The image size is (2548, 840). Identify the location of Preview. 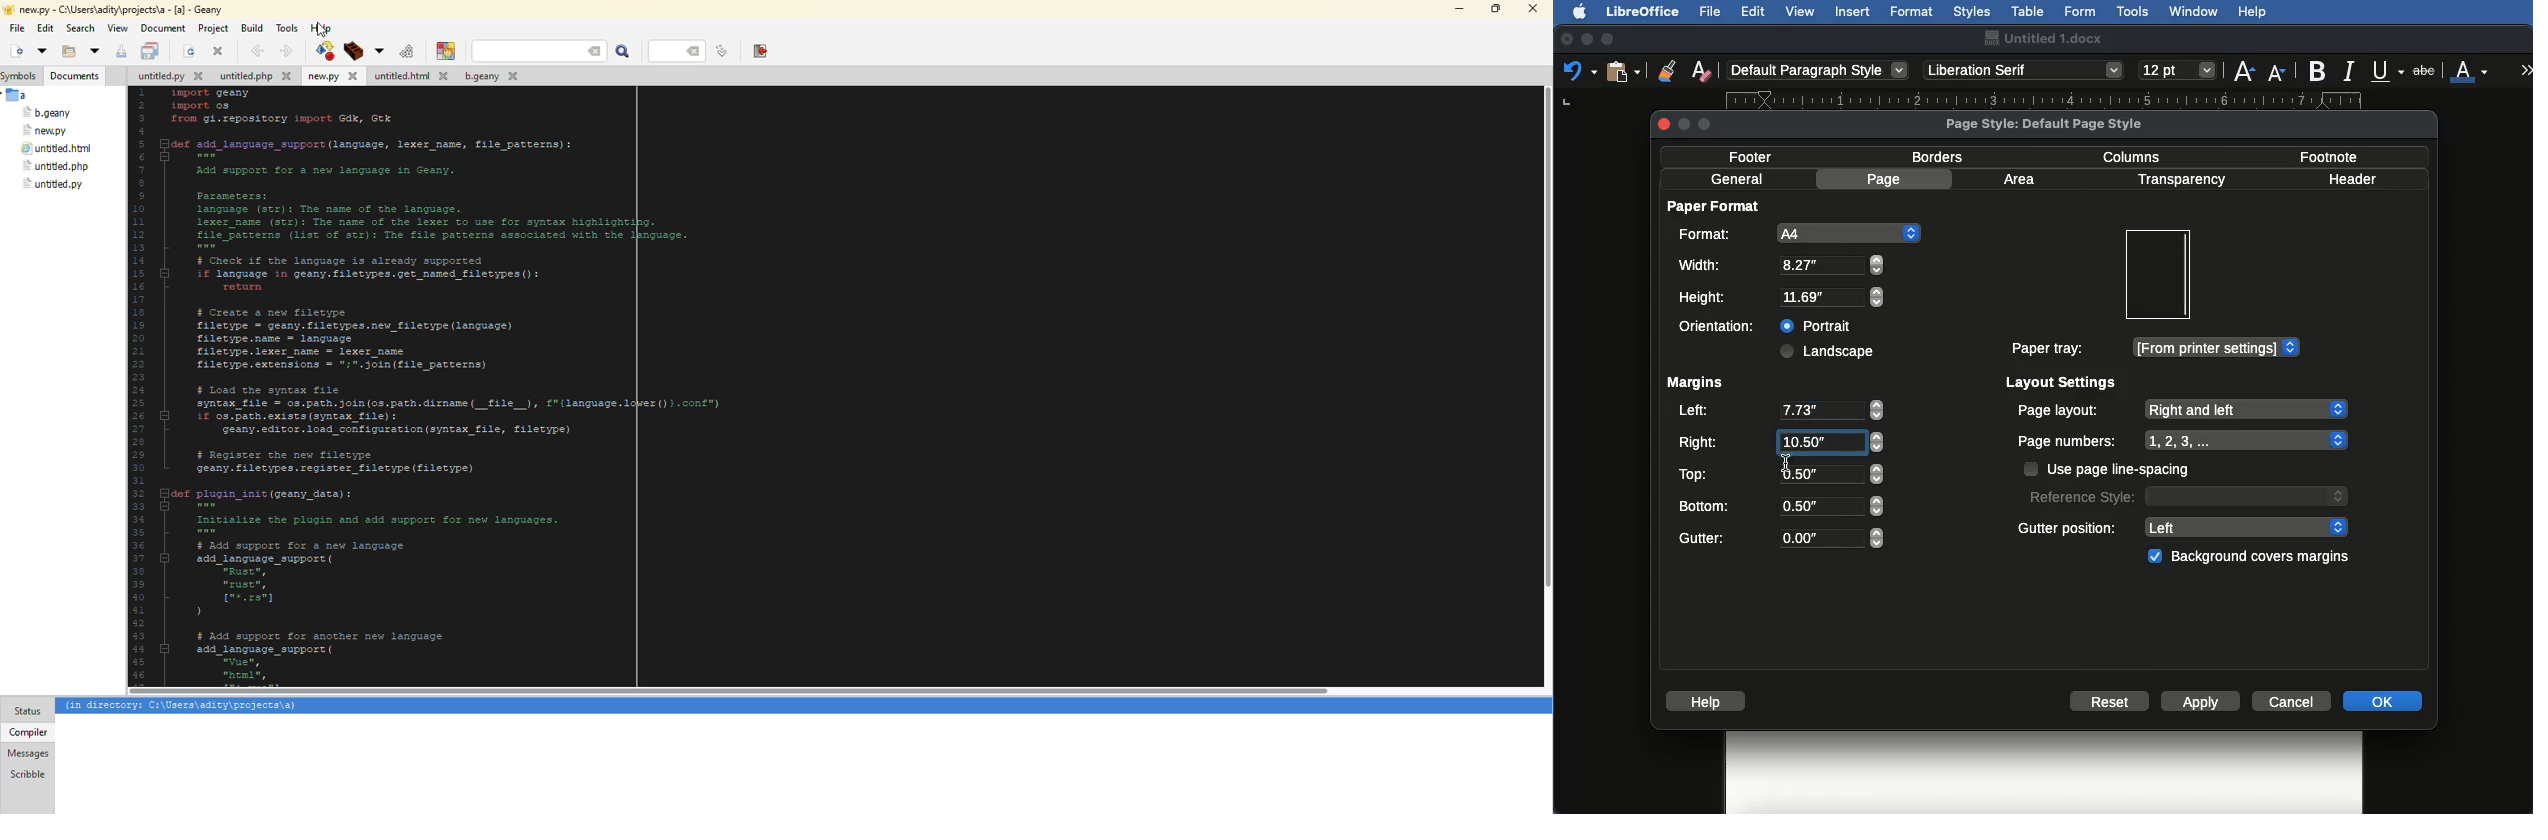
(2157, 275).